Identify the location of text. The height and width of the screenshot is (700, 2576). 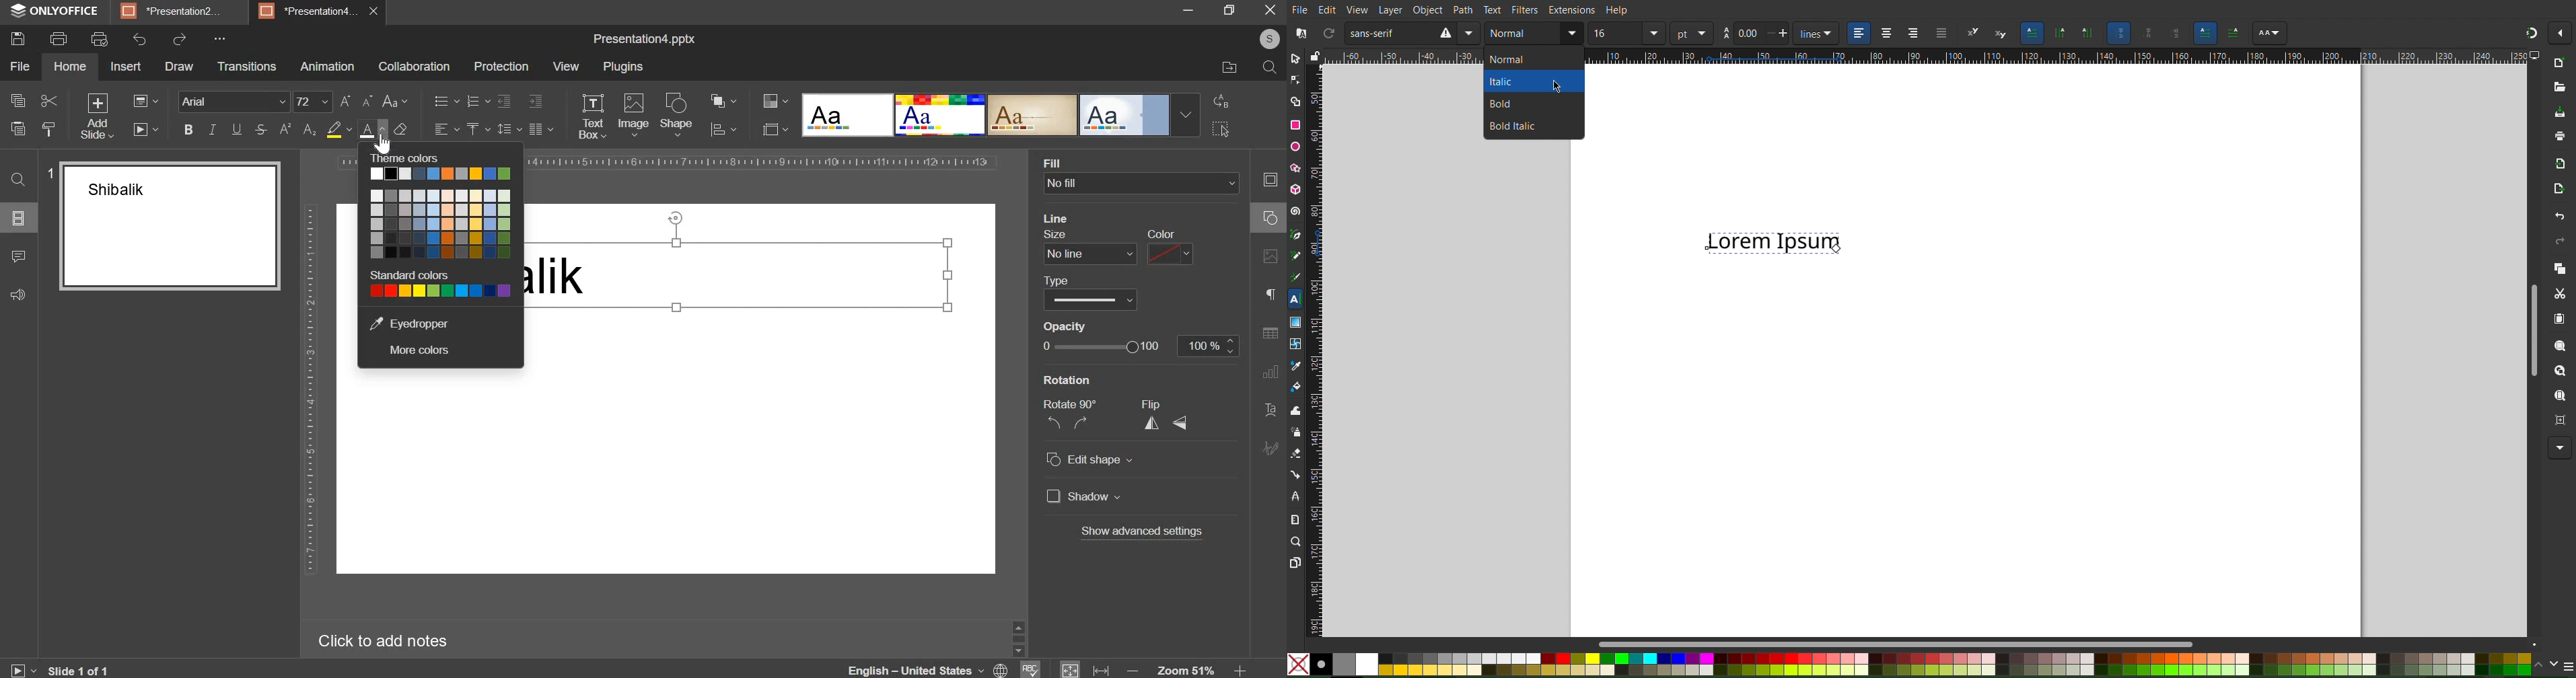
(1271, 411).